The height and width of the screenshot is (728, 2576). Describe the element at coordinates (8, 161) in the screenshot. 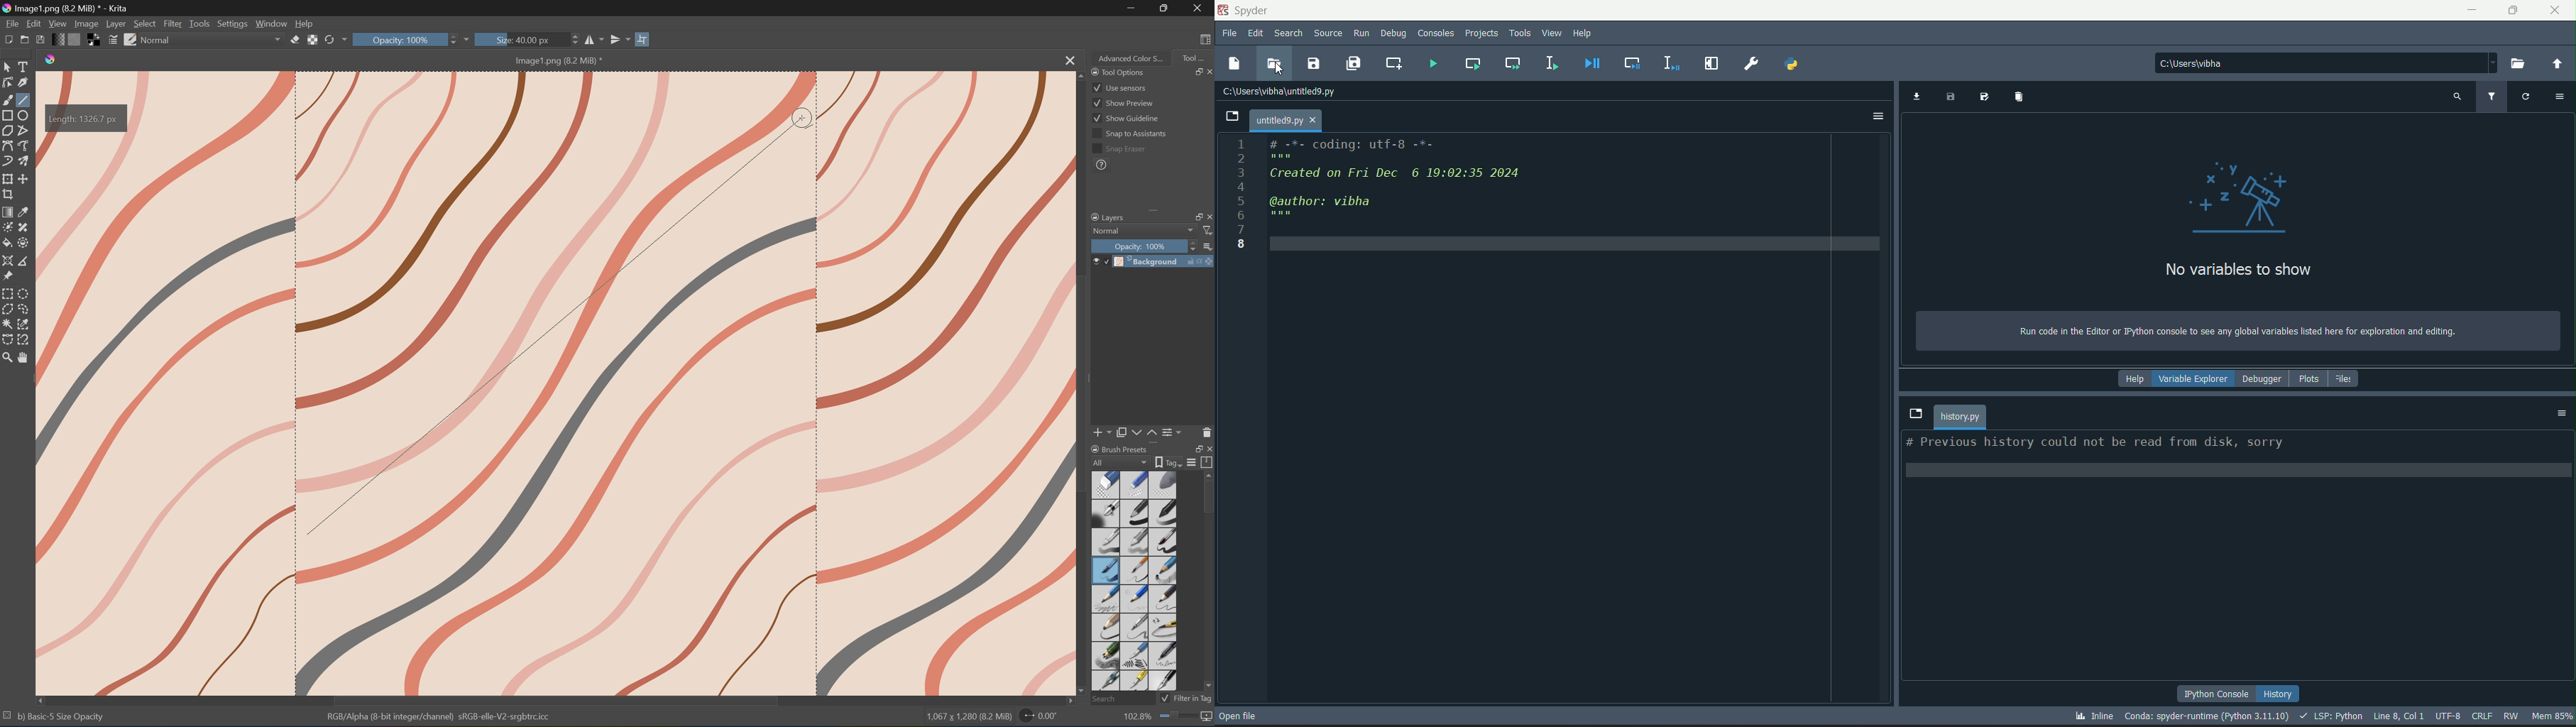

I see `Dynamic brush tool` at that location.